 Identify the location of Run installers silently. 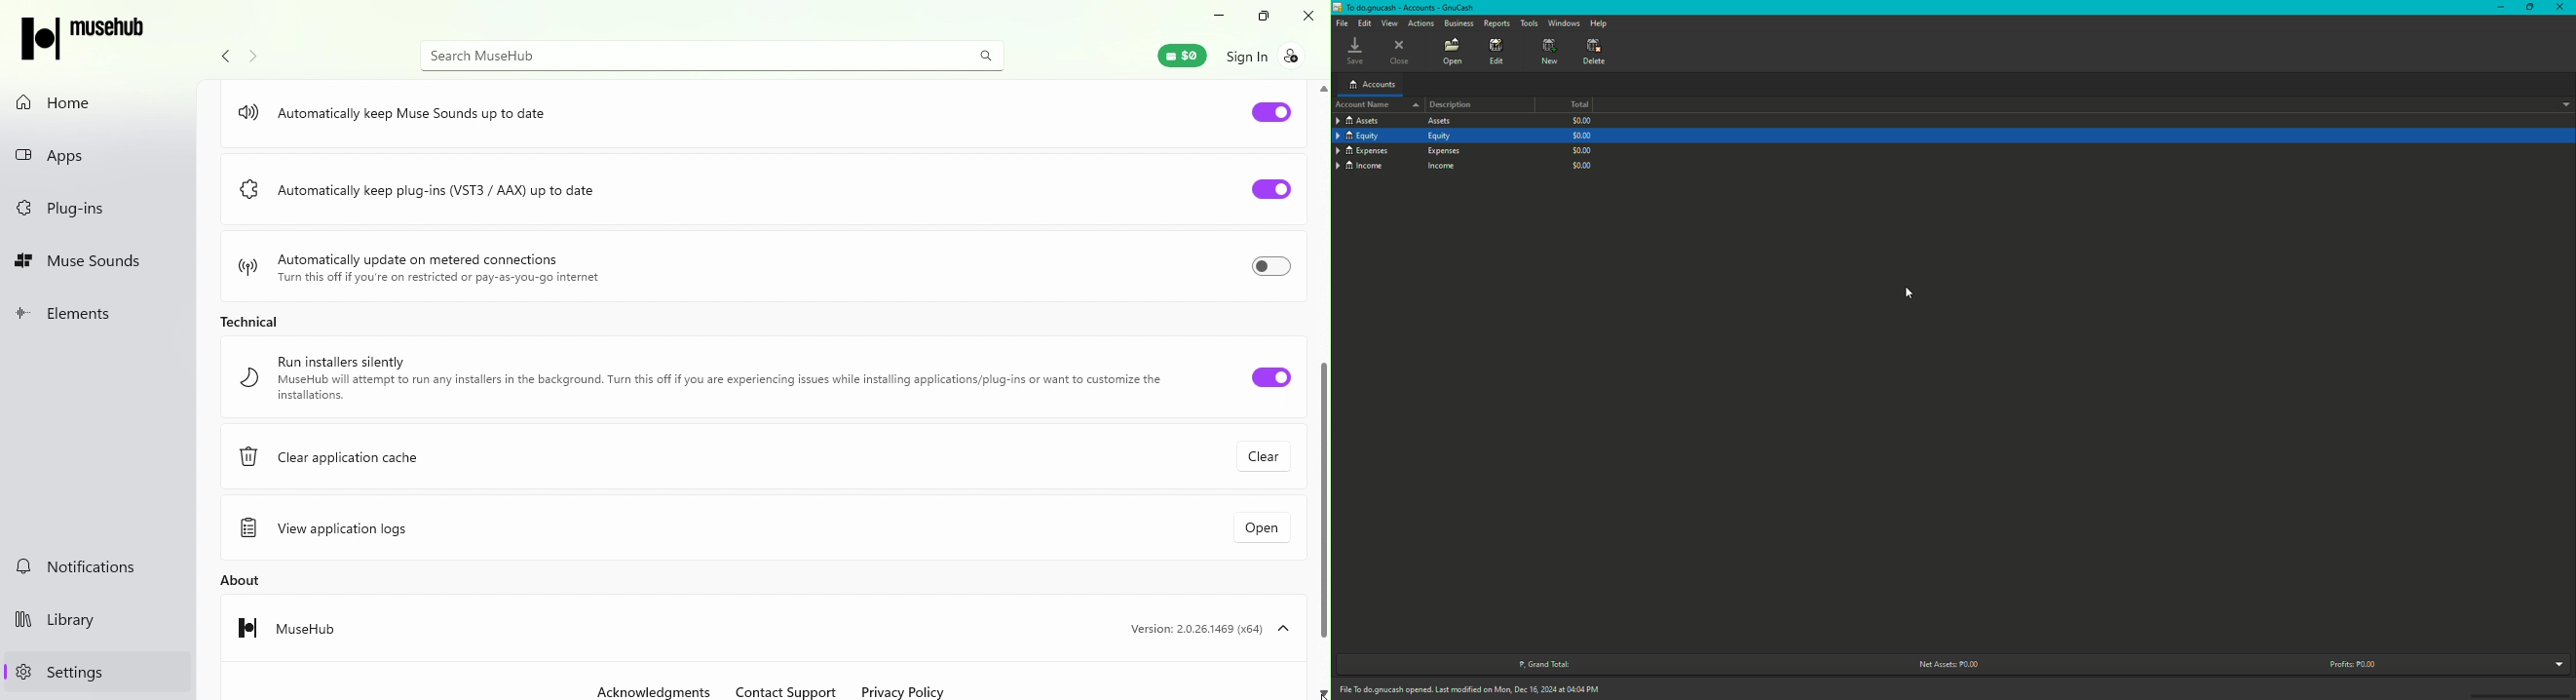
(1272, 379).